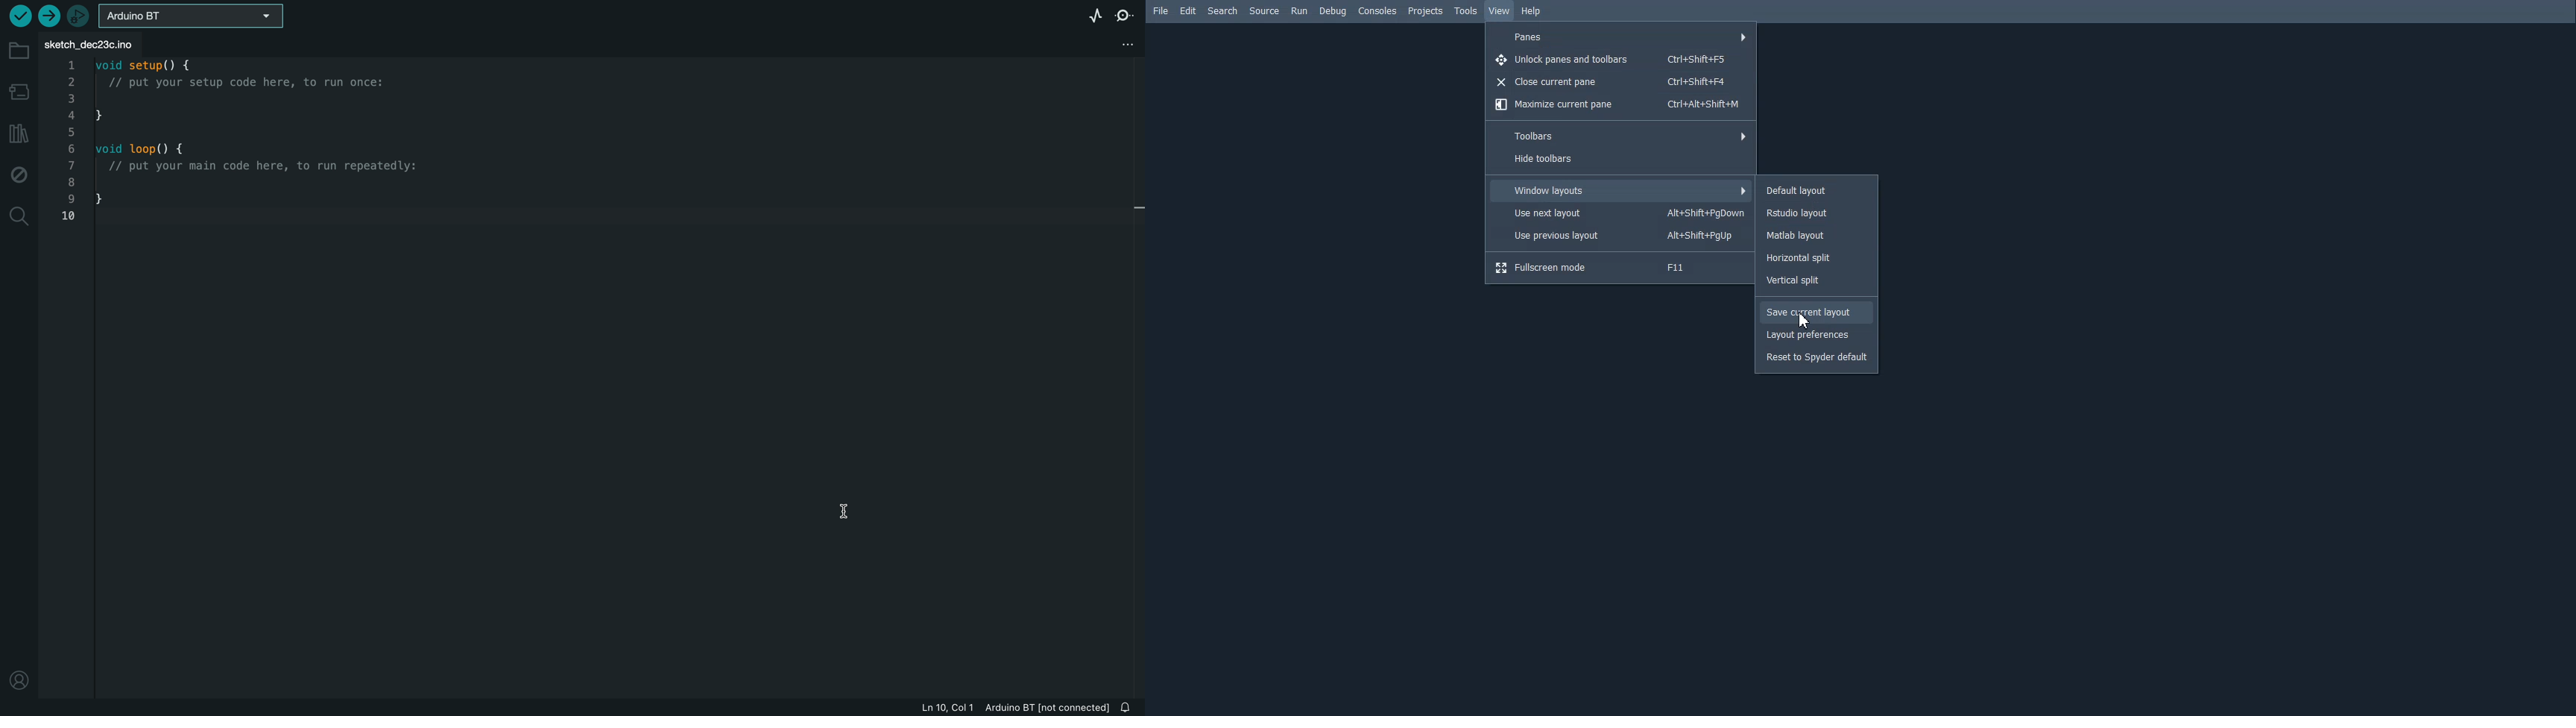  What do you see at coordinates (1816, 235) in the screenshot?
I see `Matlab layout` at bounding box center [1816, 235].